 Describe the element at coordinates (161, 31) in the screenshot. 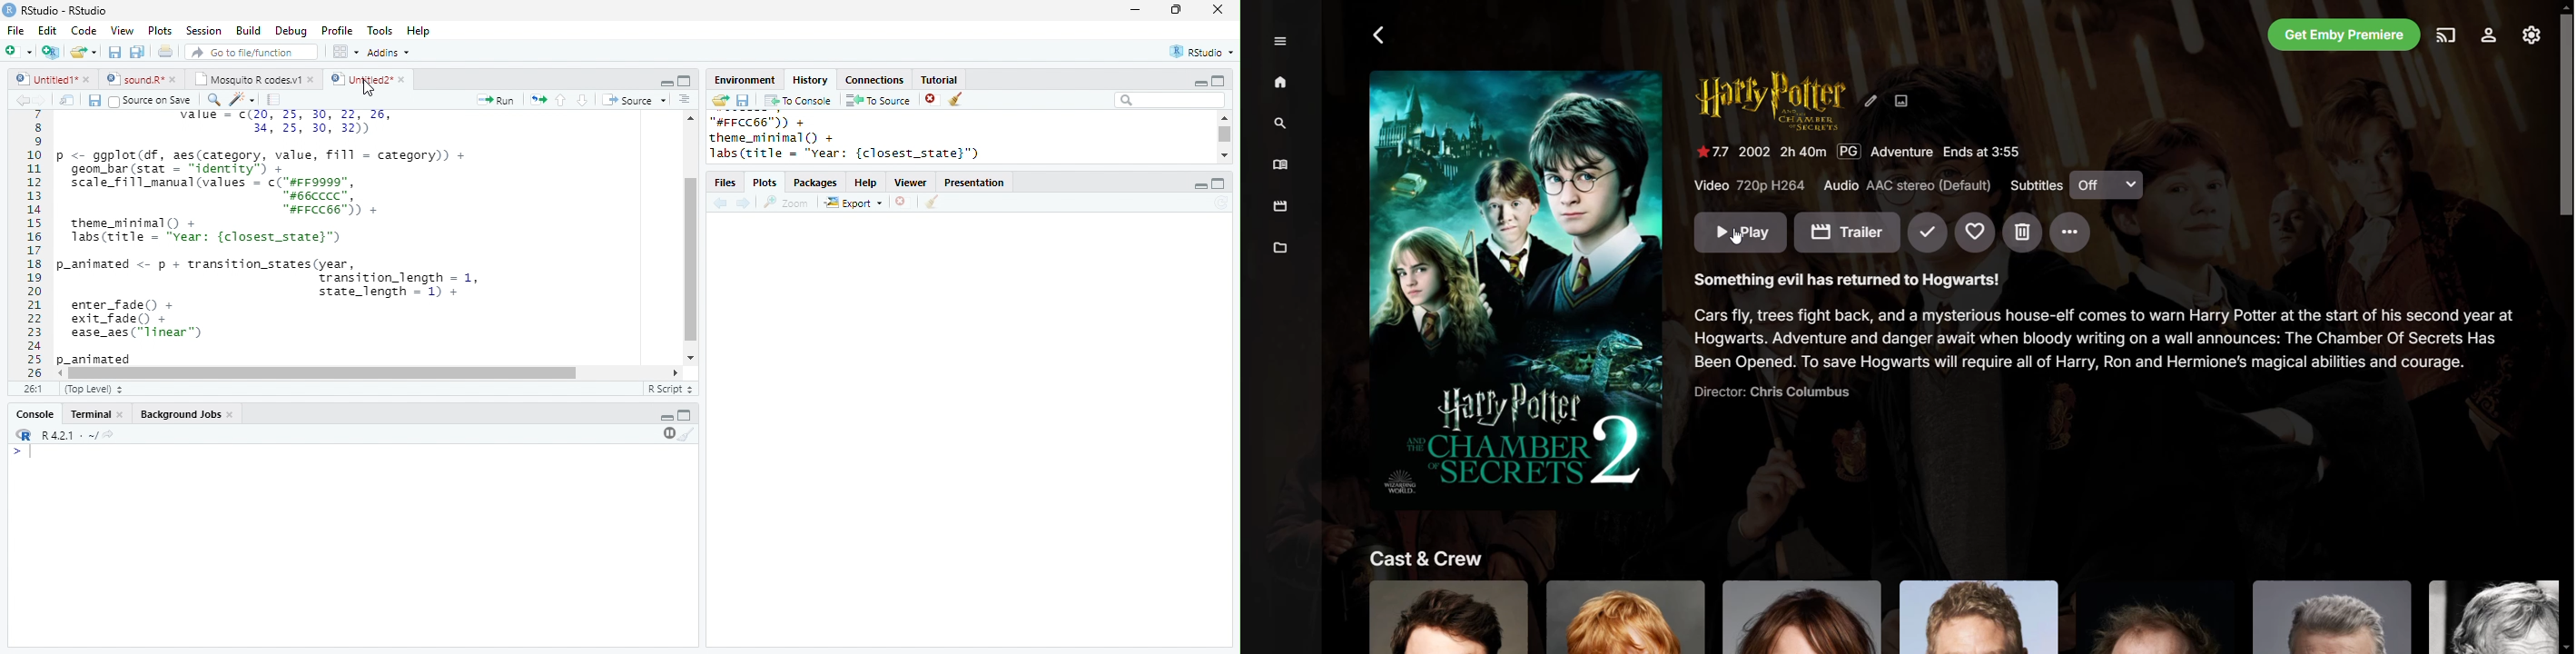

I see `Plots` at that location.